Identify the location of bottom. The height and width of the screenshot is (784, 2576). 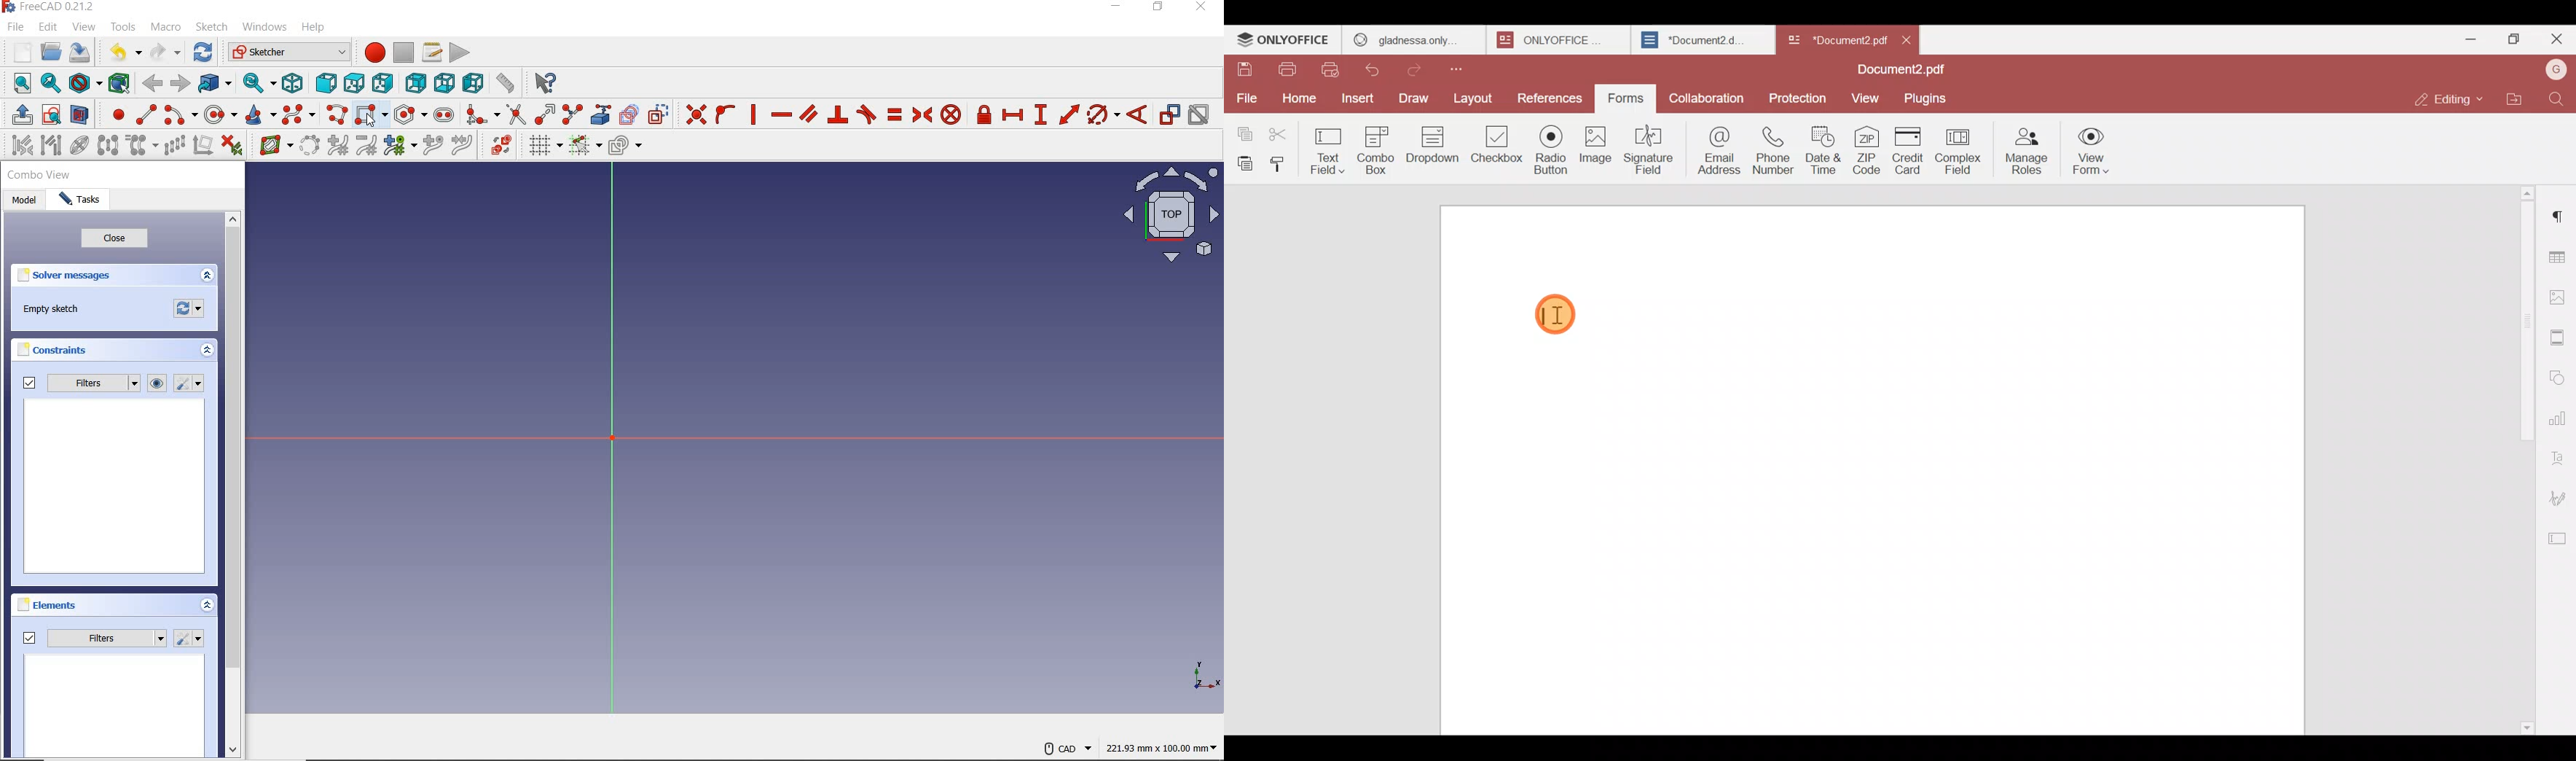
(444, 82).